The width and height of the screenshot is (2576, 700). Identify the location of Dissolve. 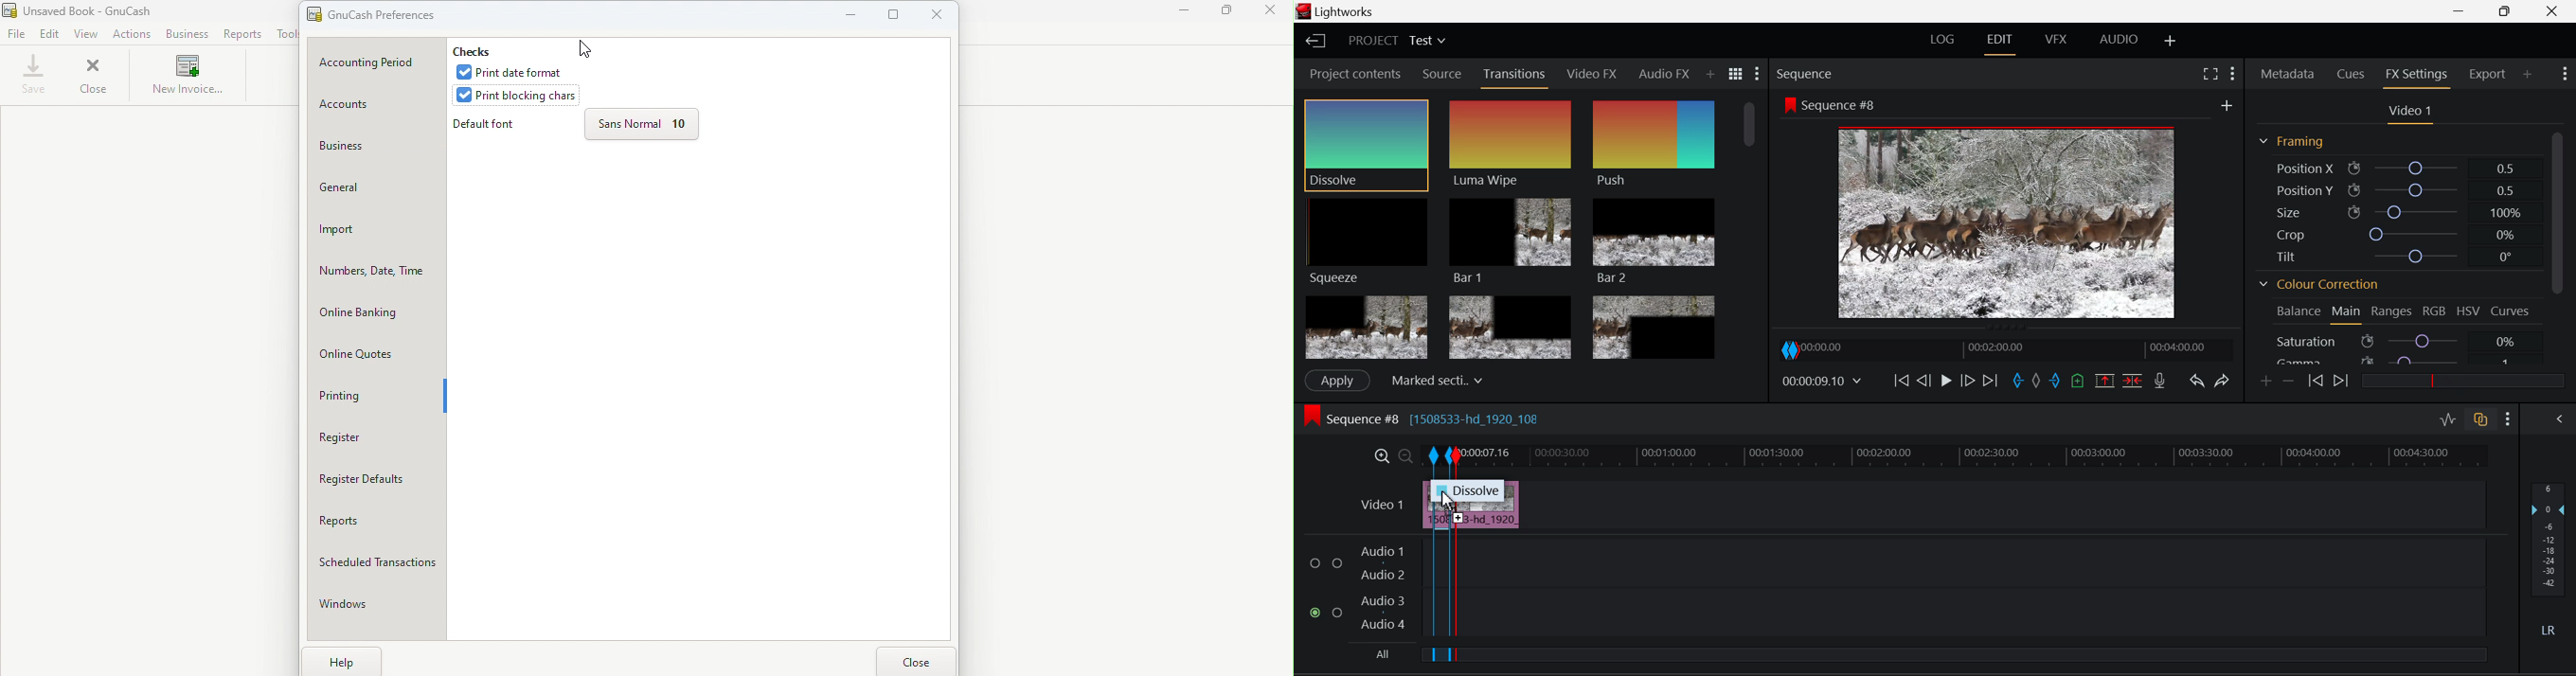
(1482, 490).